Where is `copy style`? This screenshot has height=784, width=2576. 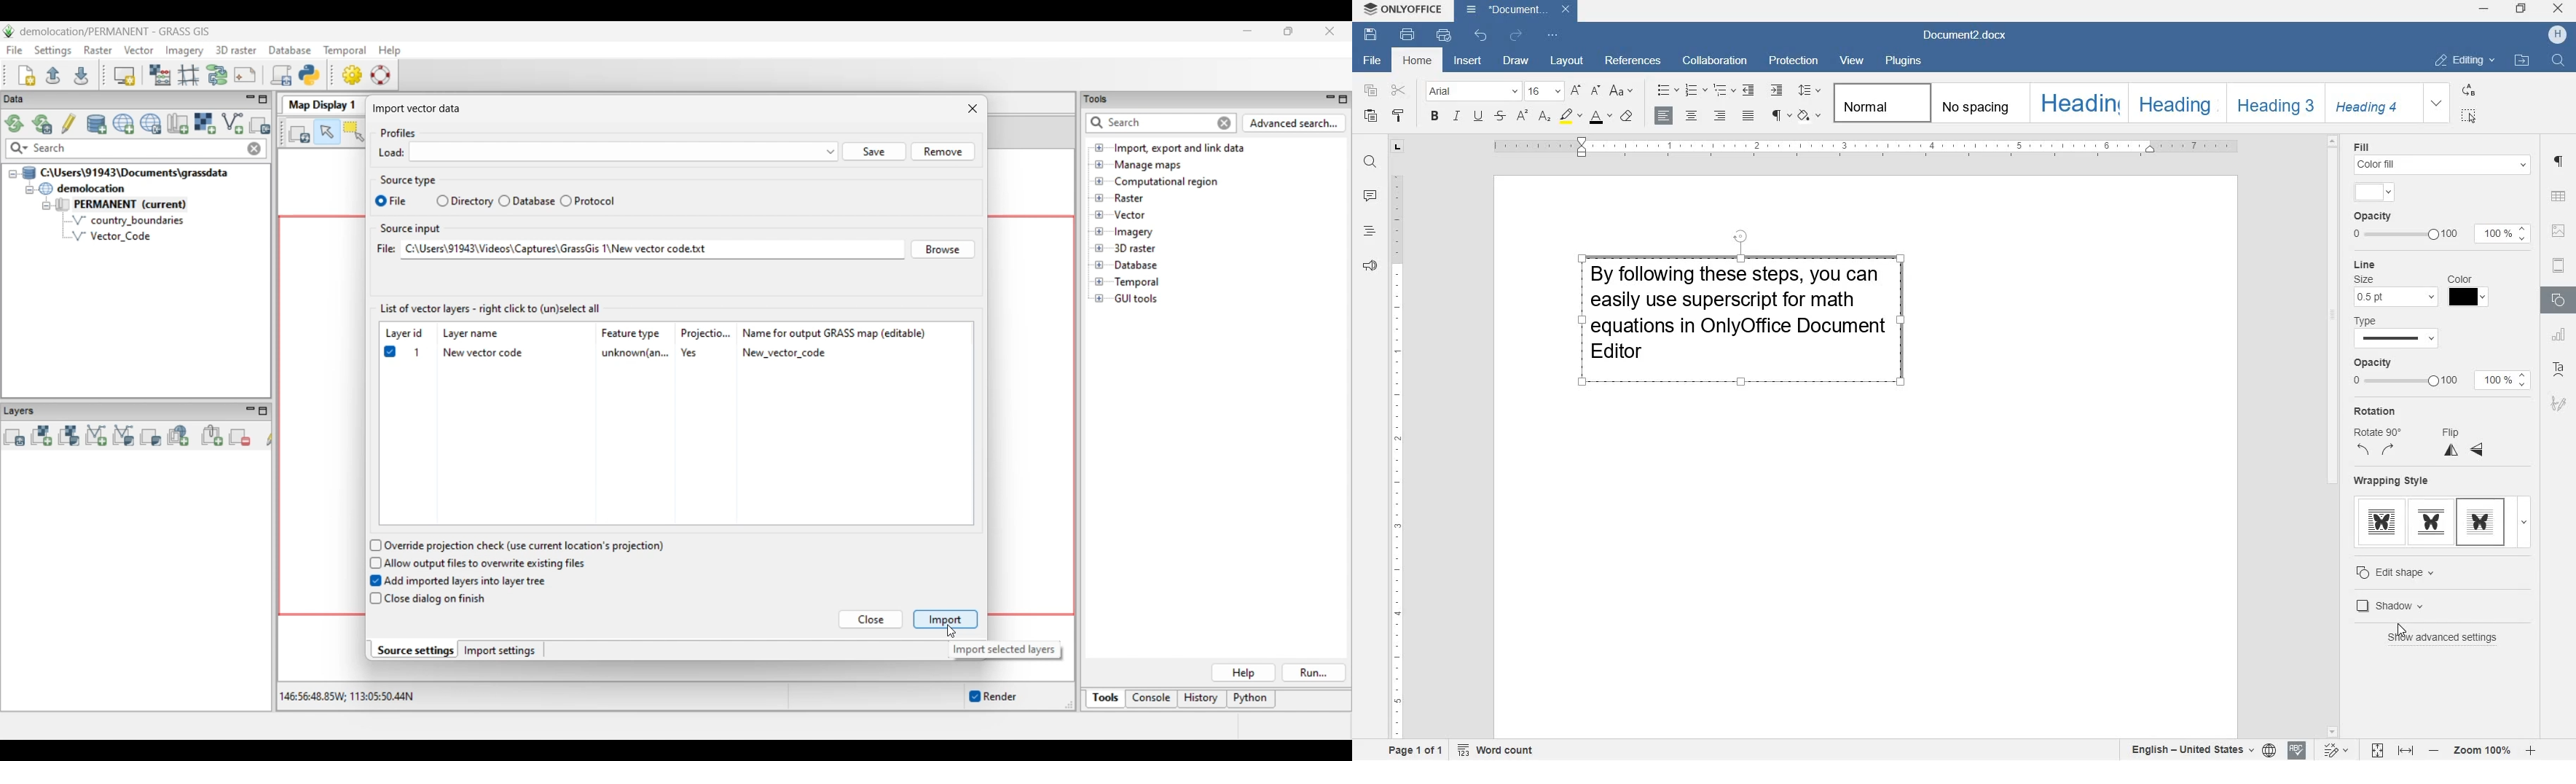
copy style is located at coordinates (1399, 116).